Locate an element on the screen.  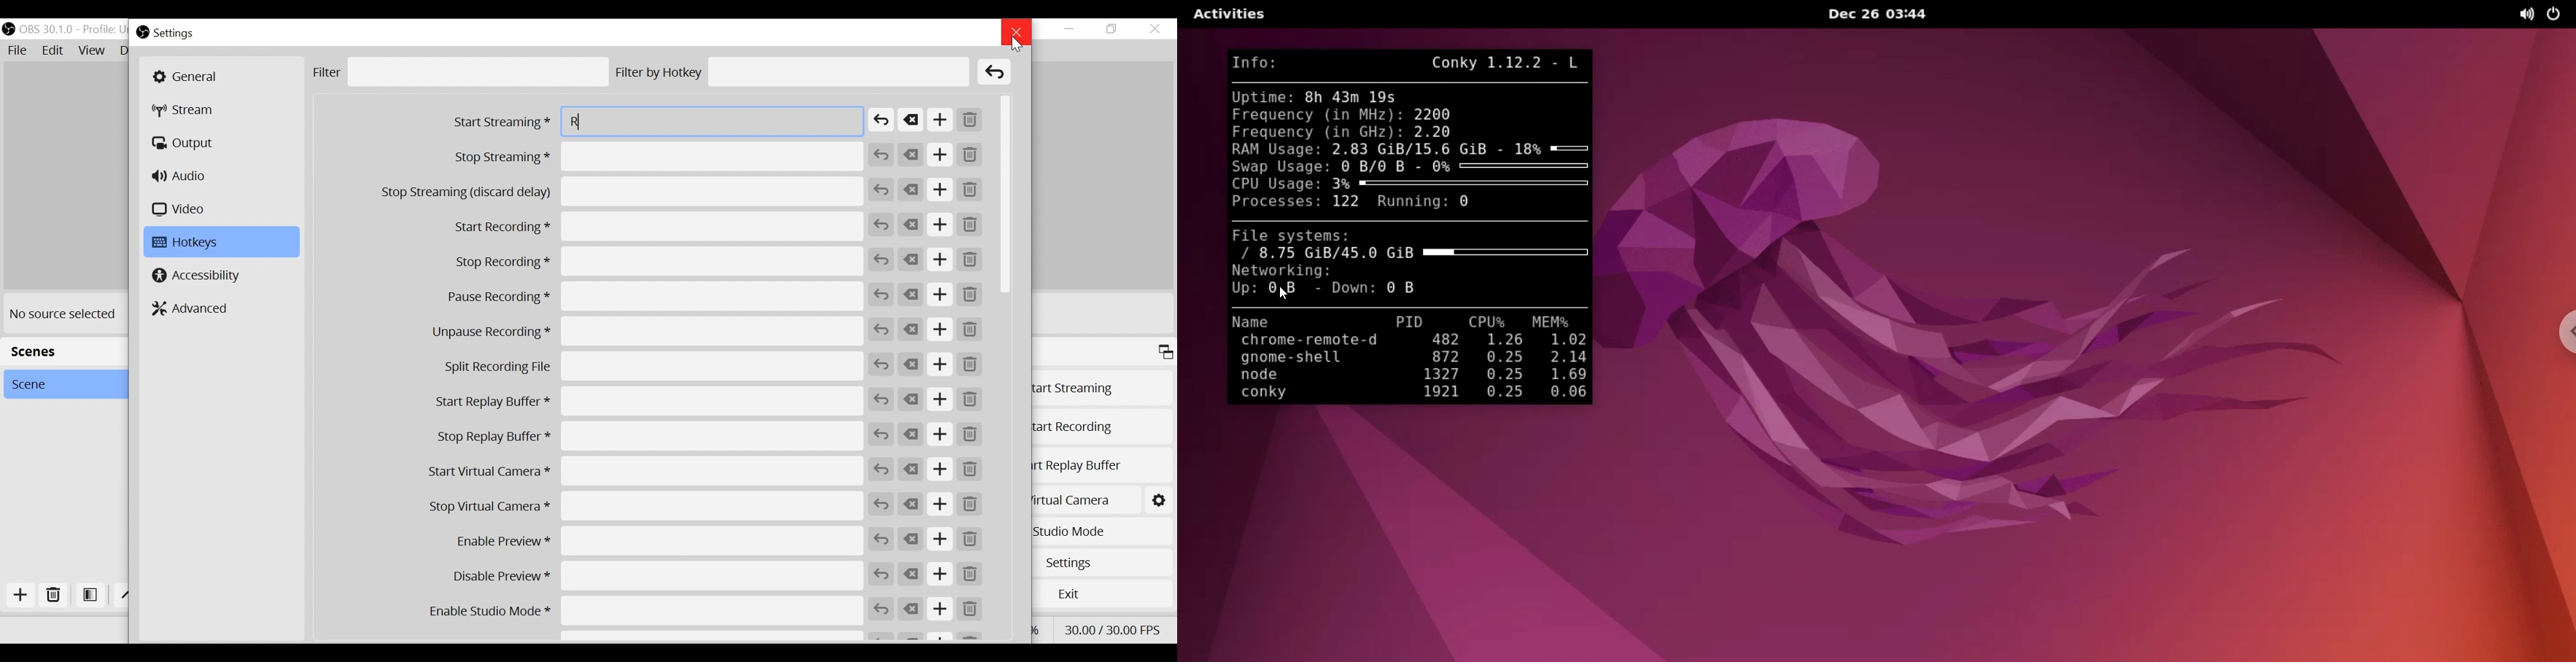
Revert is located at coordinates (881, 399).